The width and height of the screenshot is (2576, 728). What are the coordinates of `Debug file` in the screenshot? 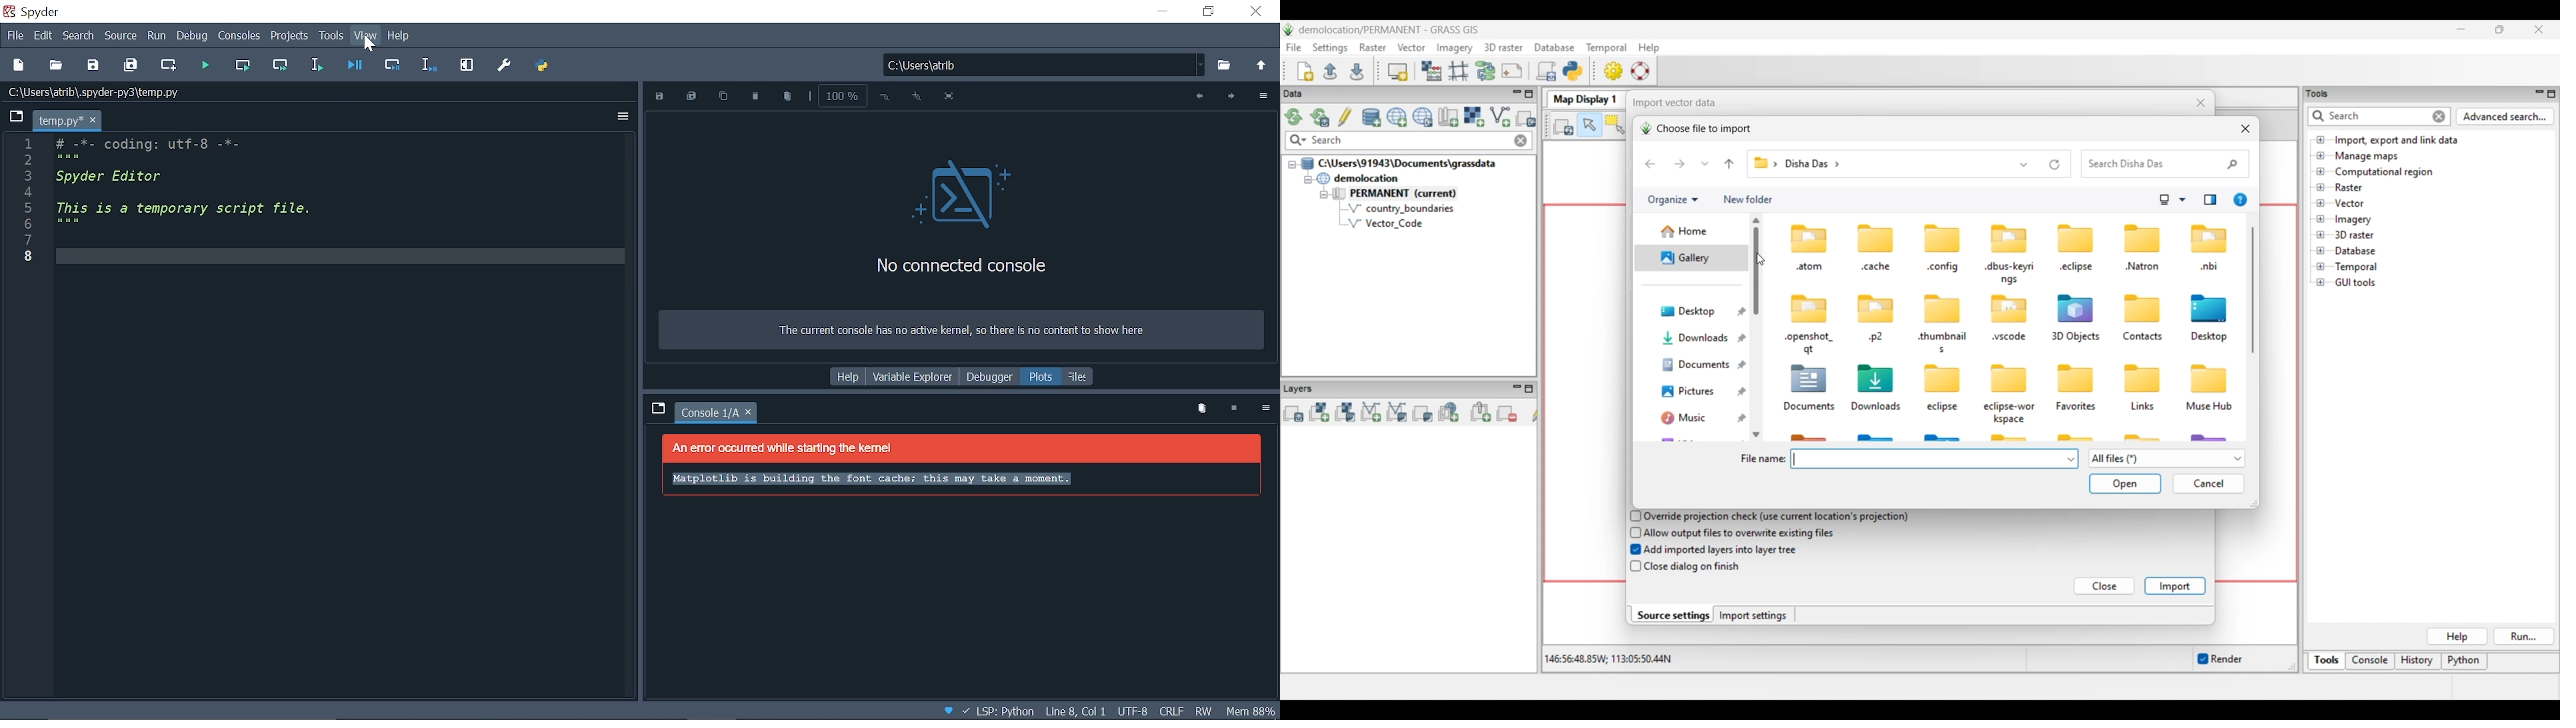 It's located at (357, 65).